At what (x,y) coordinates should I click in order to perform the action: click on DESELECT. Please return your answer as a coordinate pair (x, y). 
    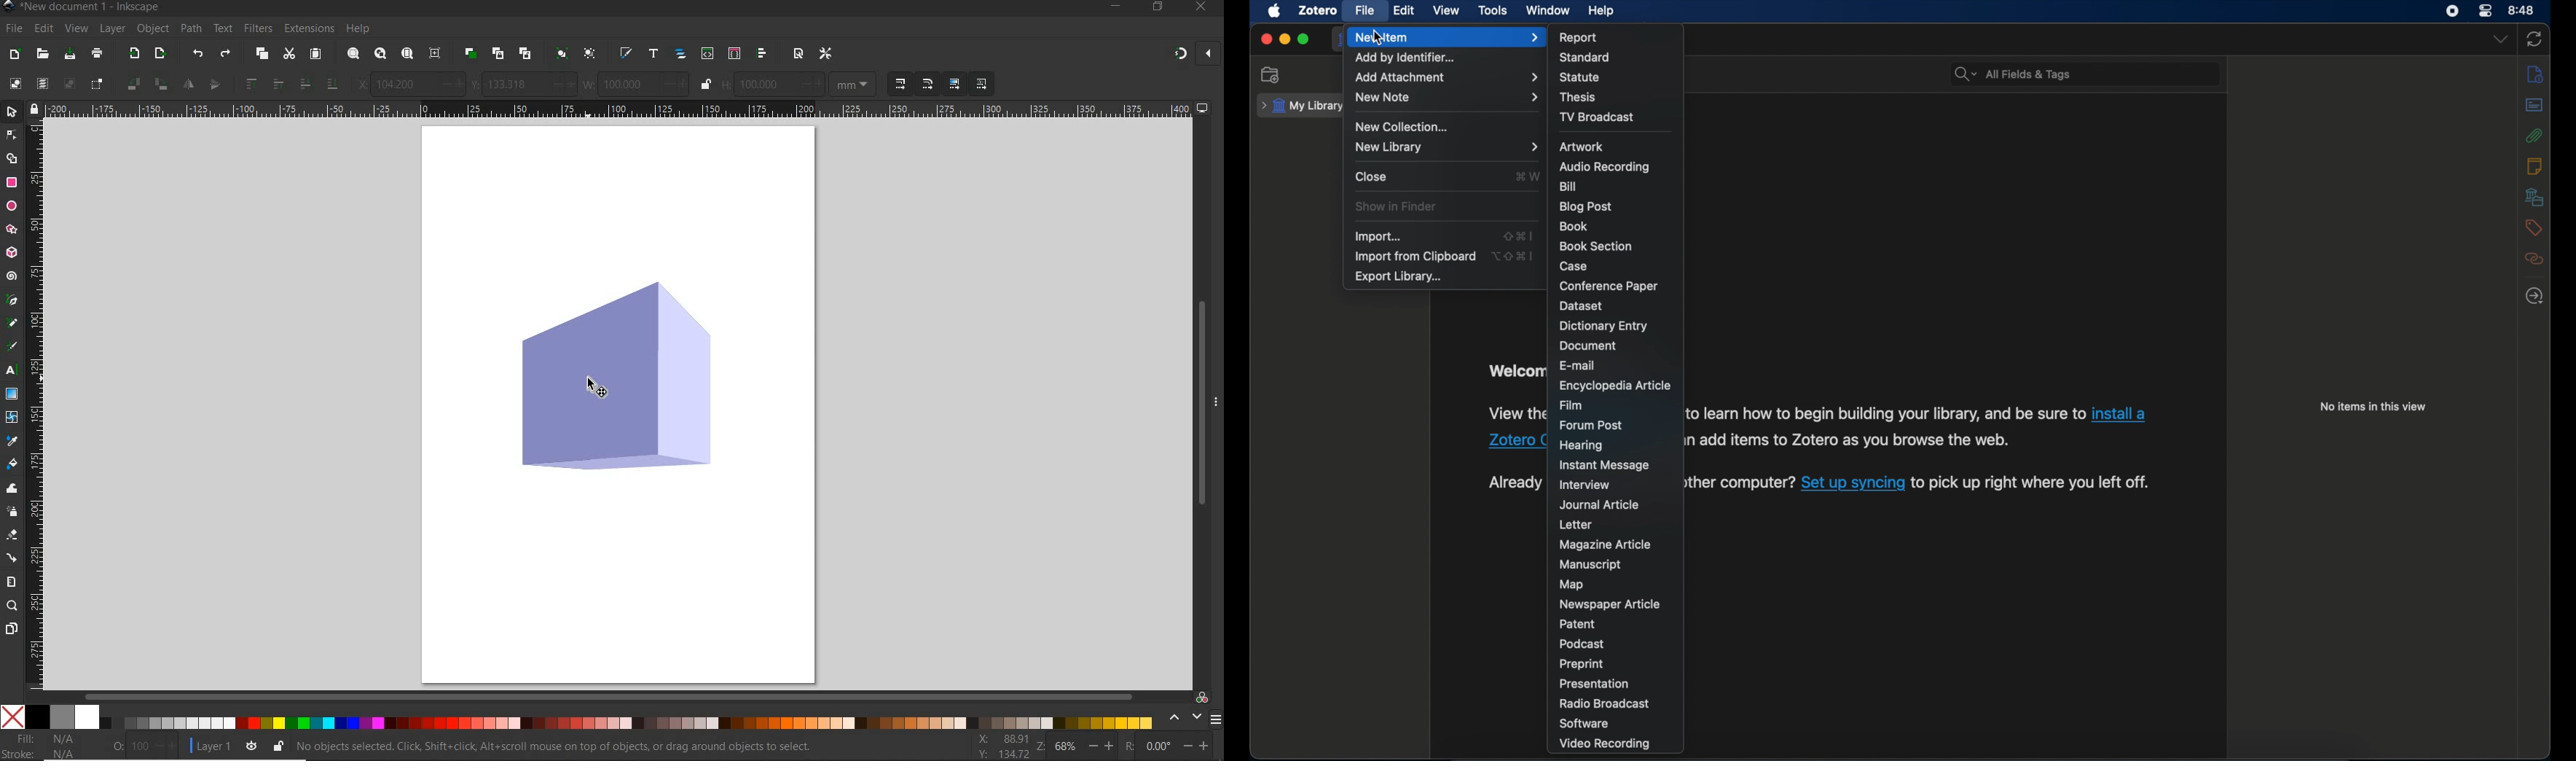
    Looking at the image, I should click on (69, 84).